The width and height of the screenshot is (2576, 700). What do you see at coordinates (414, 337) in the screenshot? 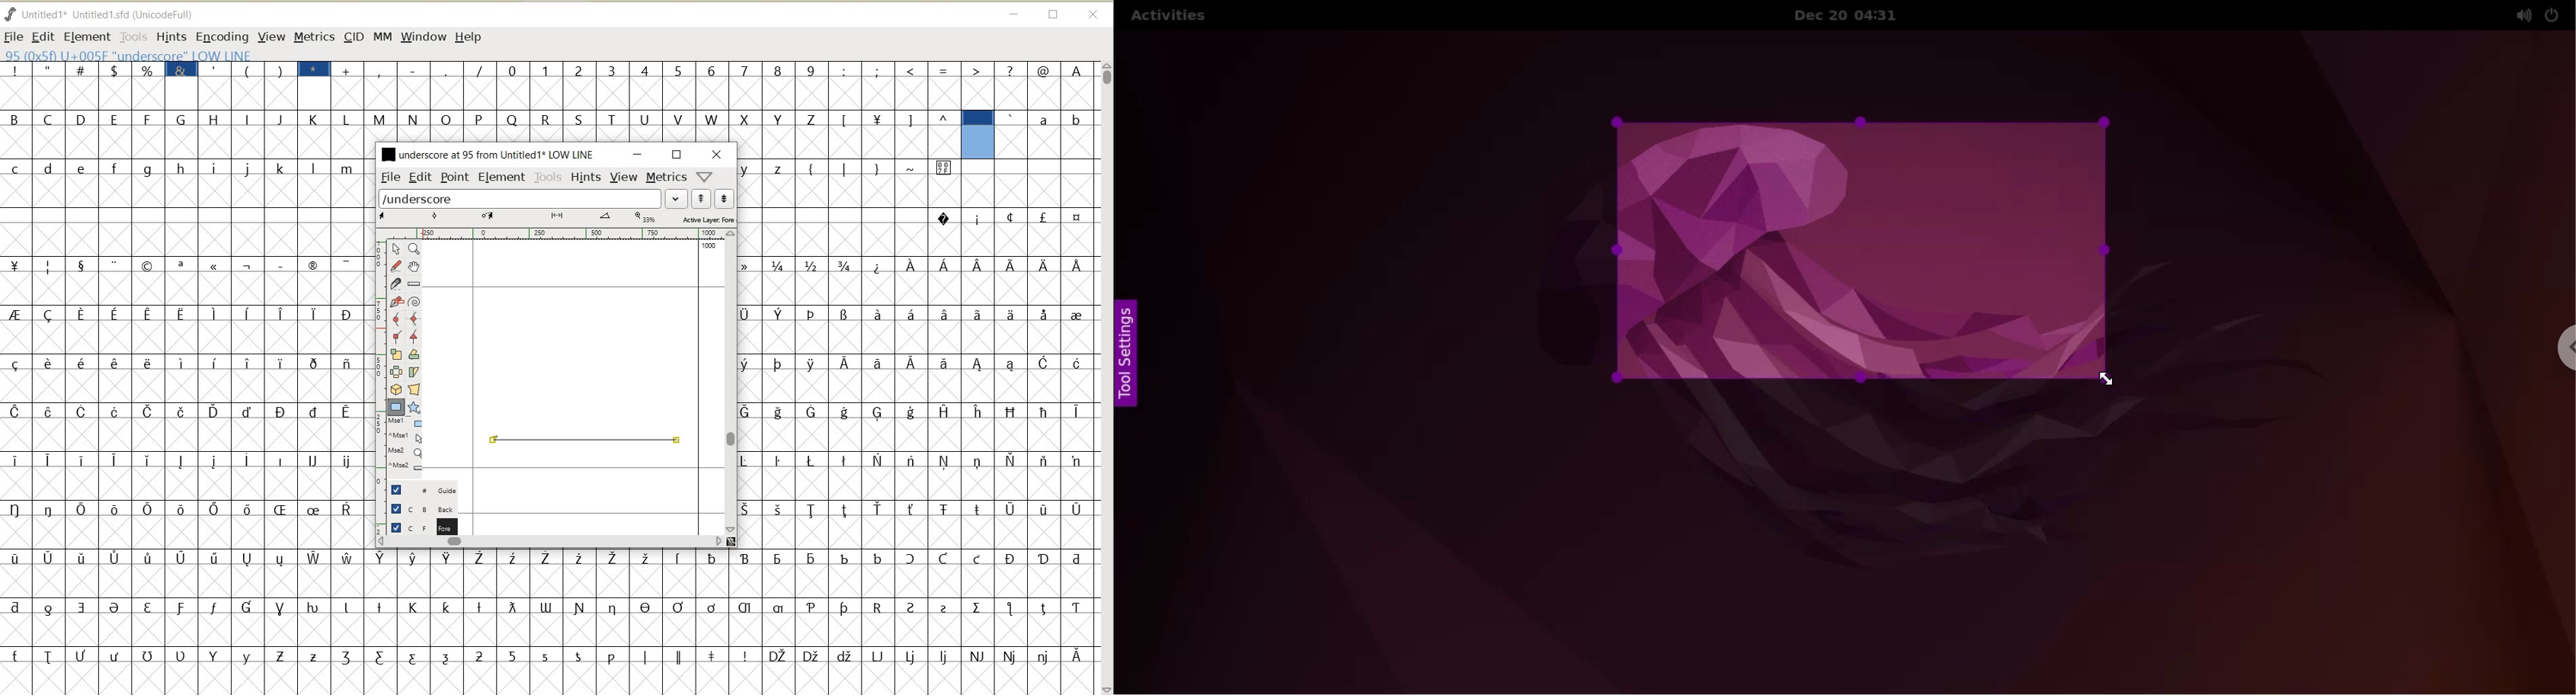
I see `Add a corner point` at bounding box center [414, 337].